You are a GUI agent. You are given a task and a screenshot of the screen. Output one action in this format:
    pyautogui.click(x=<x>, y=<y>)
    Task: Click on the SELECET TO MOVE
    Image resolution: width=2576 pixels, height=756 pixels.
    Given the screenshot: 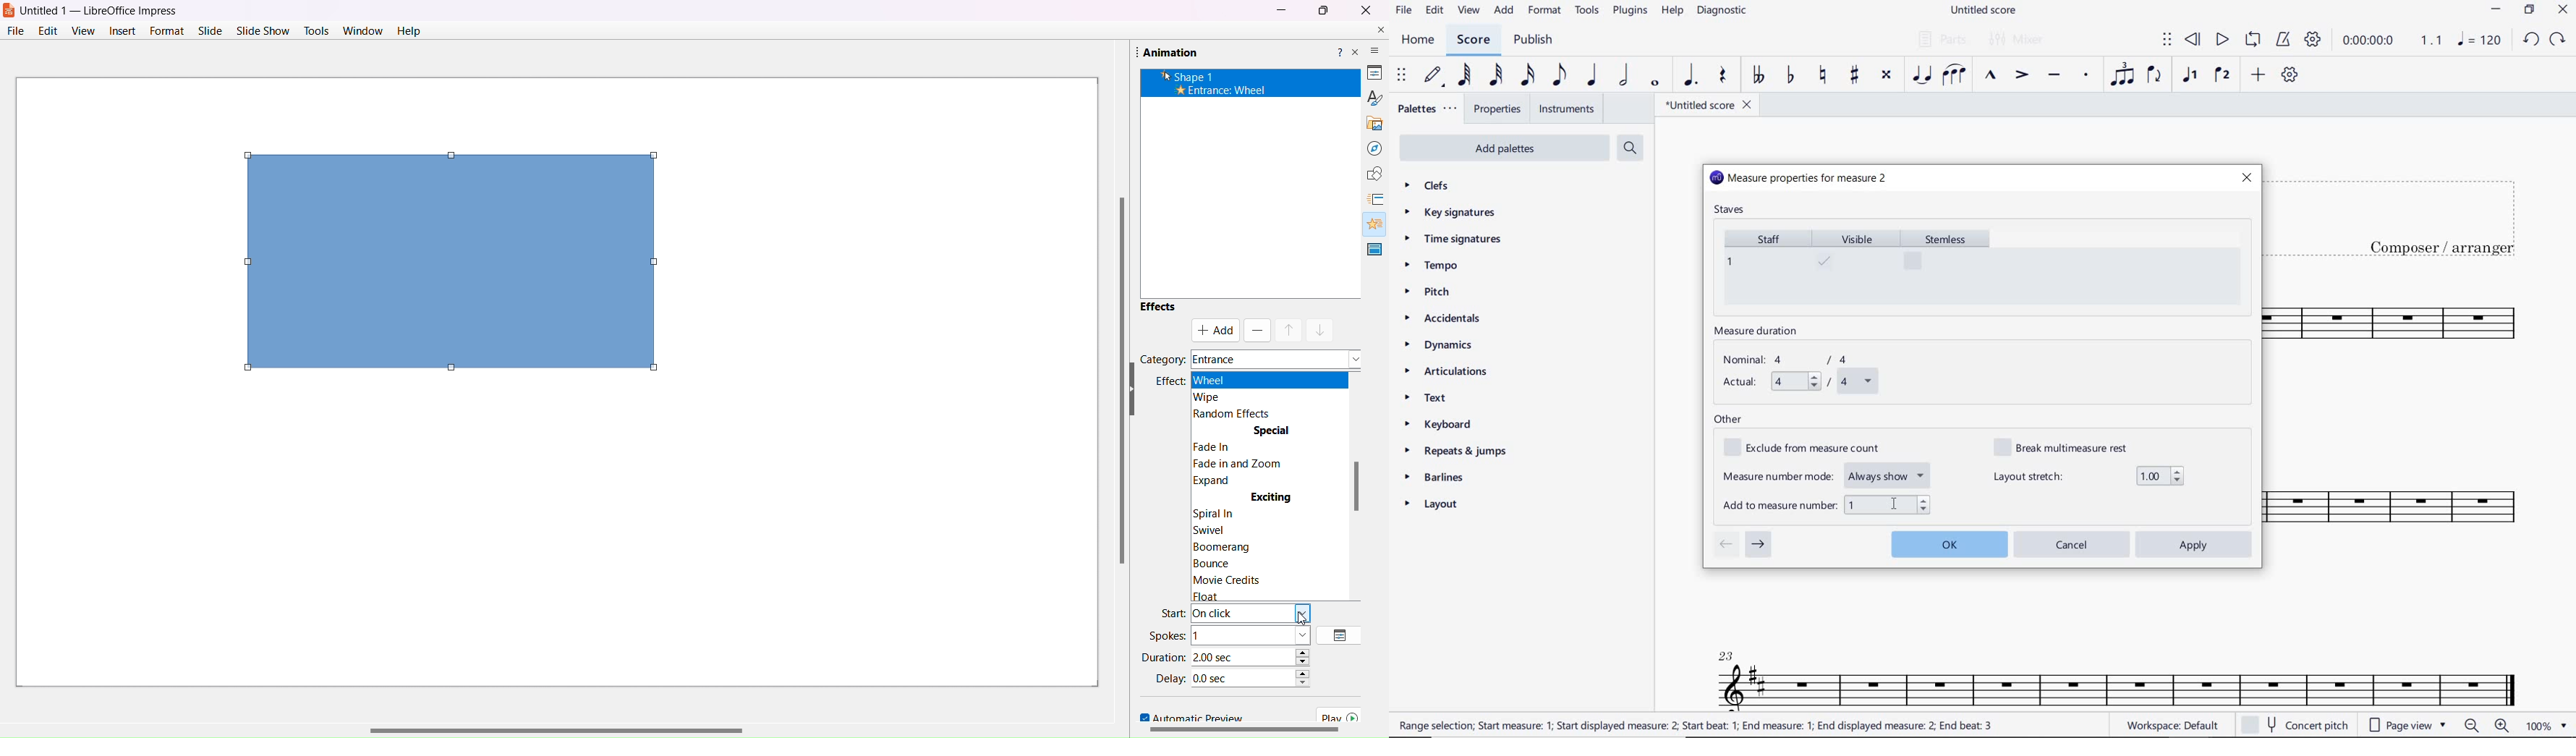 What is the action you would take?
    pyautogui.click(x=1402, y=76)
    